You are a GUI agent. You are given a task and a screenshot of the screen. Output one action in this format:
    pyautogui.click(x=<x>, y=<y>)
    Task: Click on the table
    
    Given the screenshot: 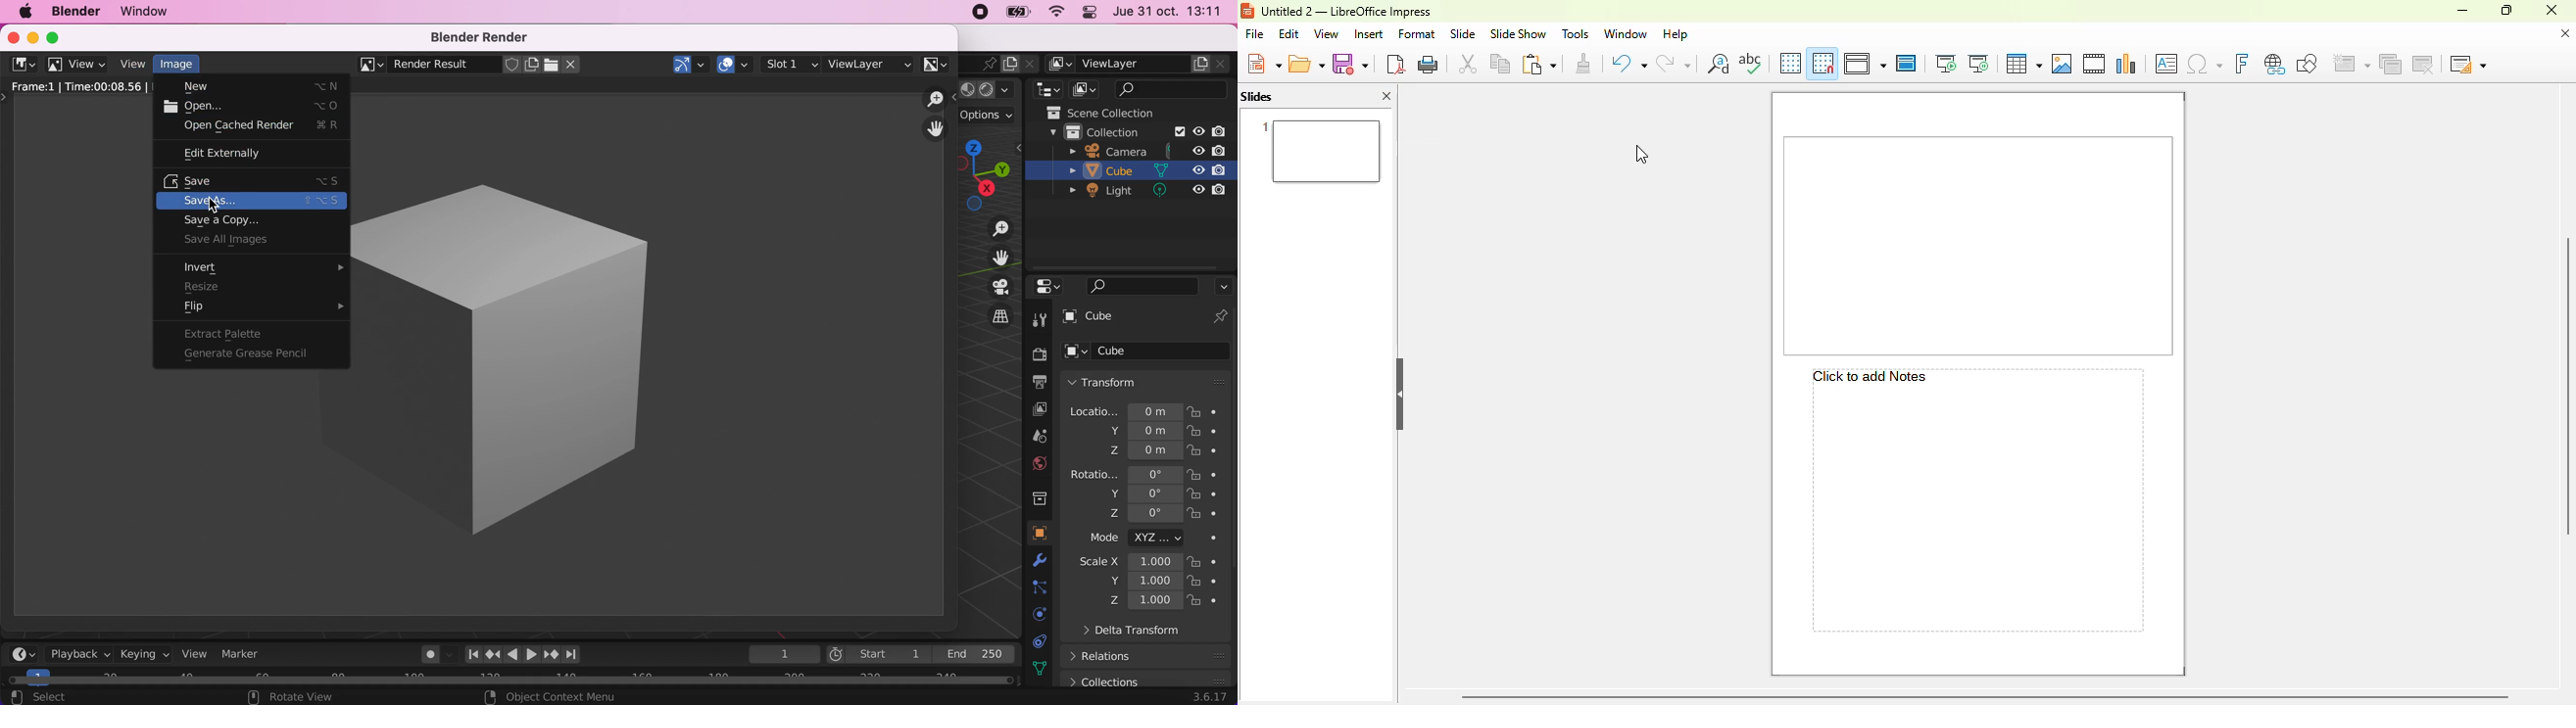 What is the action you would take?
    pyautogui.click(x=2024, y=64)
    